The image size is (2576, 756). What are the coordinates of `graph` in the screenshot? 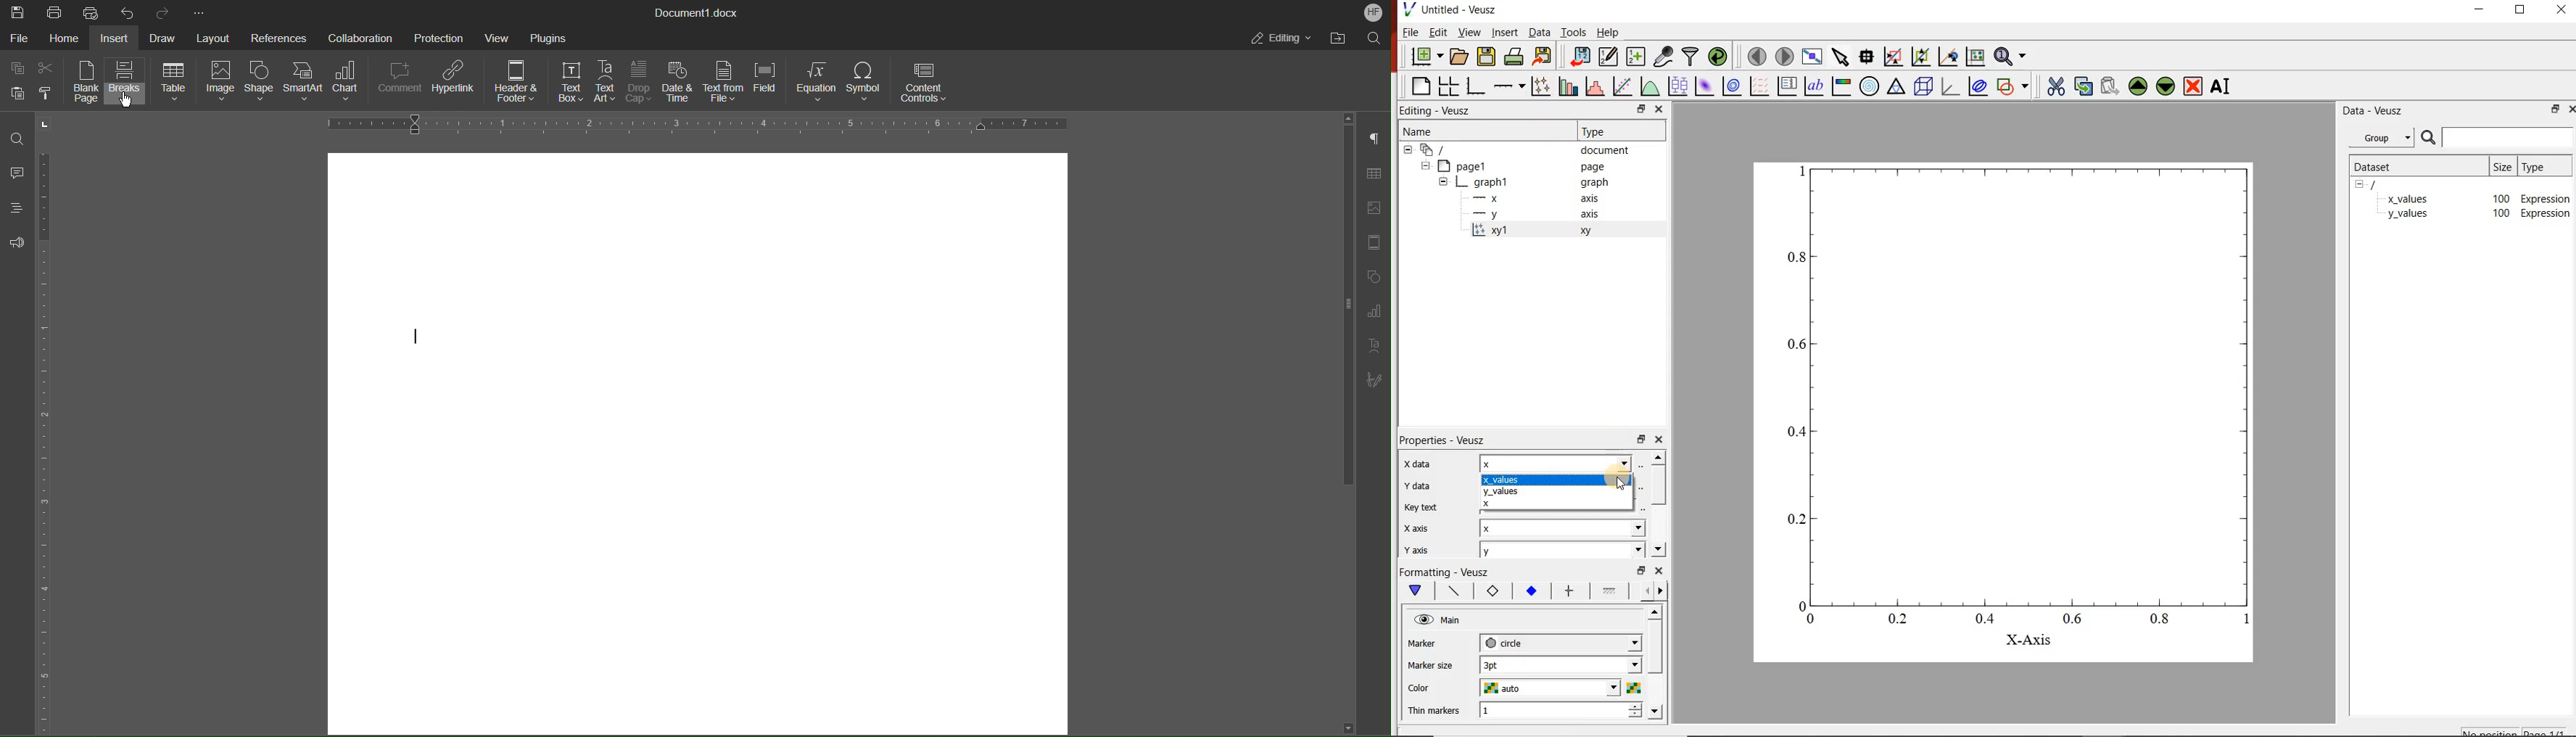 It's located at (2007, 395).